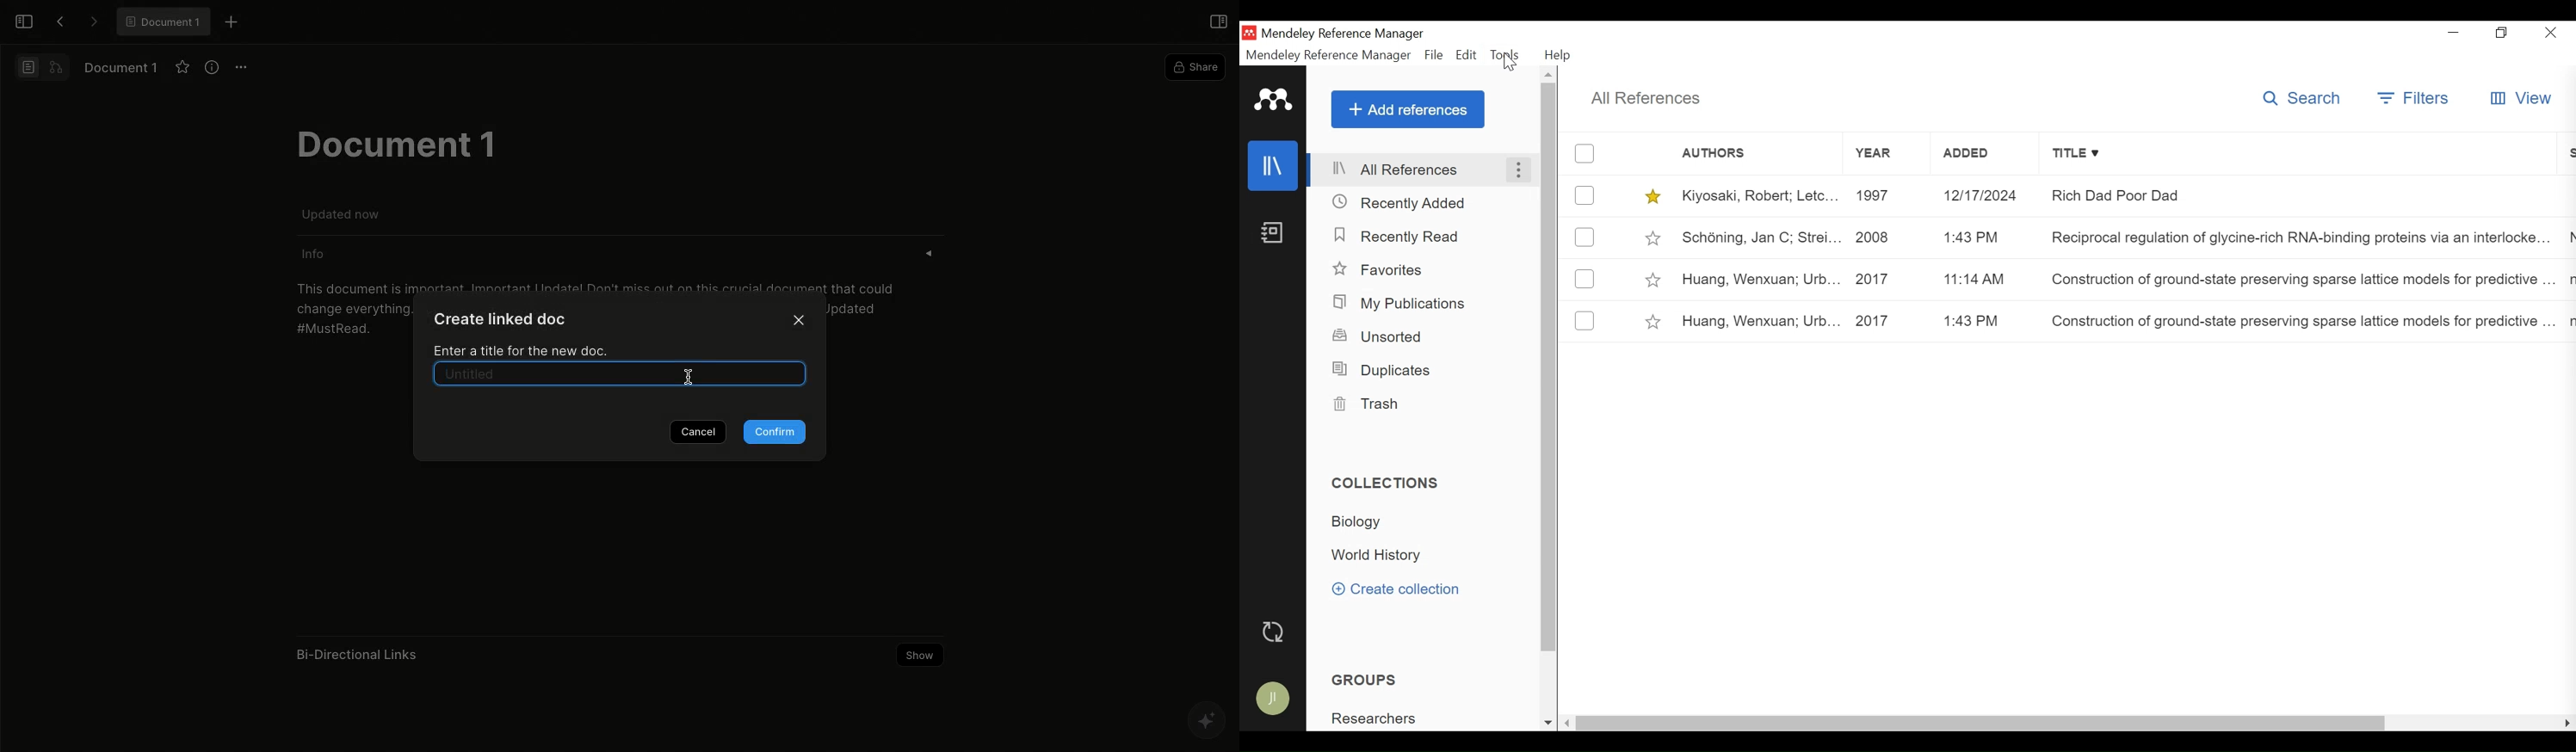 This screenshot has width=2576, height=756. I want to click on Toggle Favorites, so click(1652, 279).